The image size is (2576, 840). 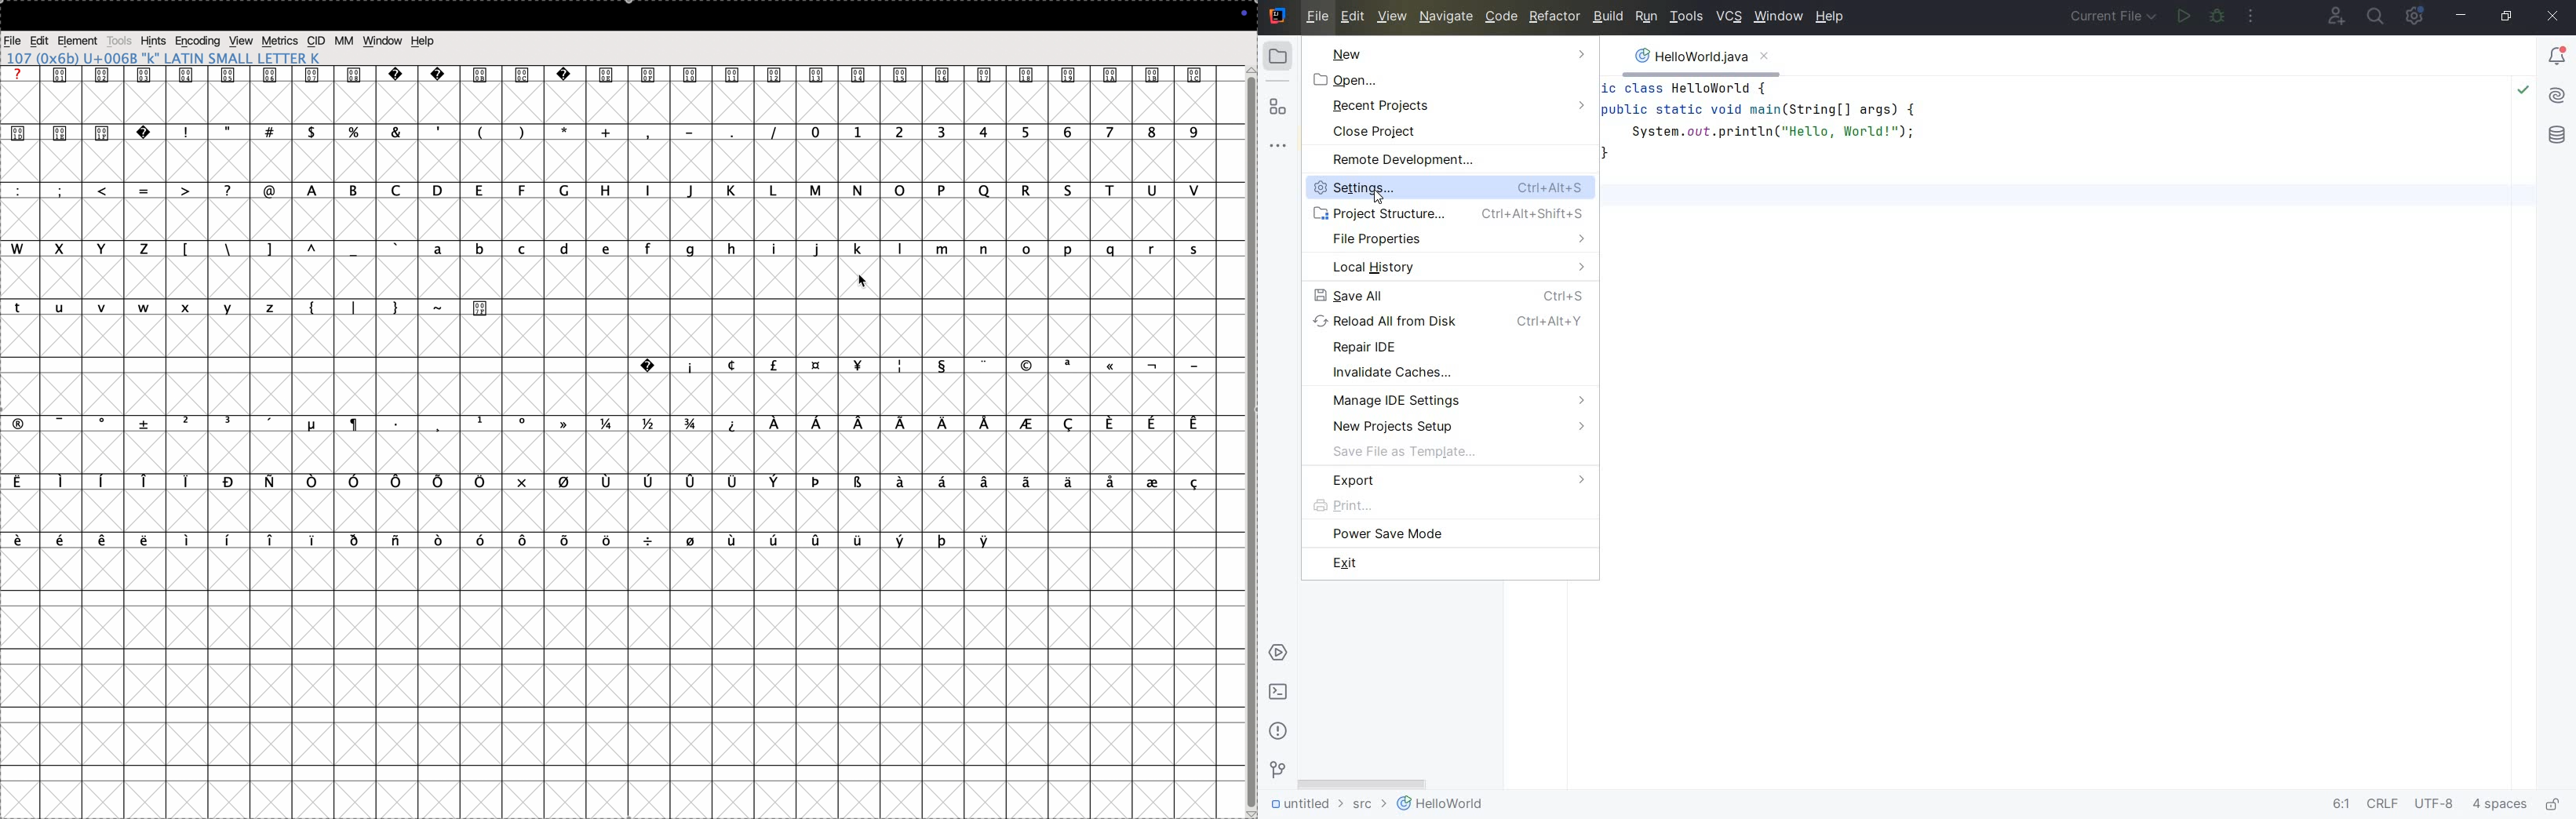 I want to click on i, so click(x=771, y=249).